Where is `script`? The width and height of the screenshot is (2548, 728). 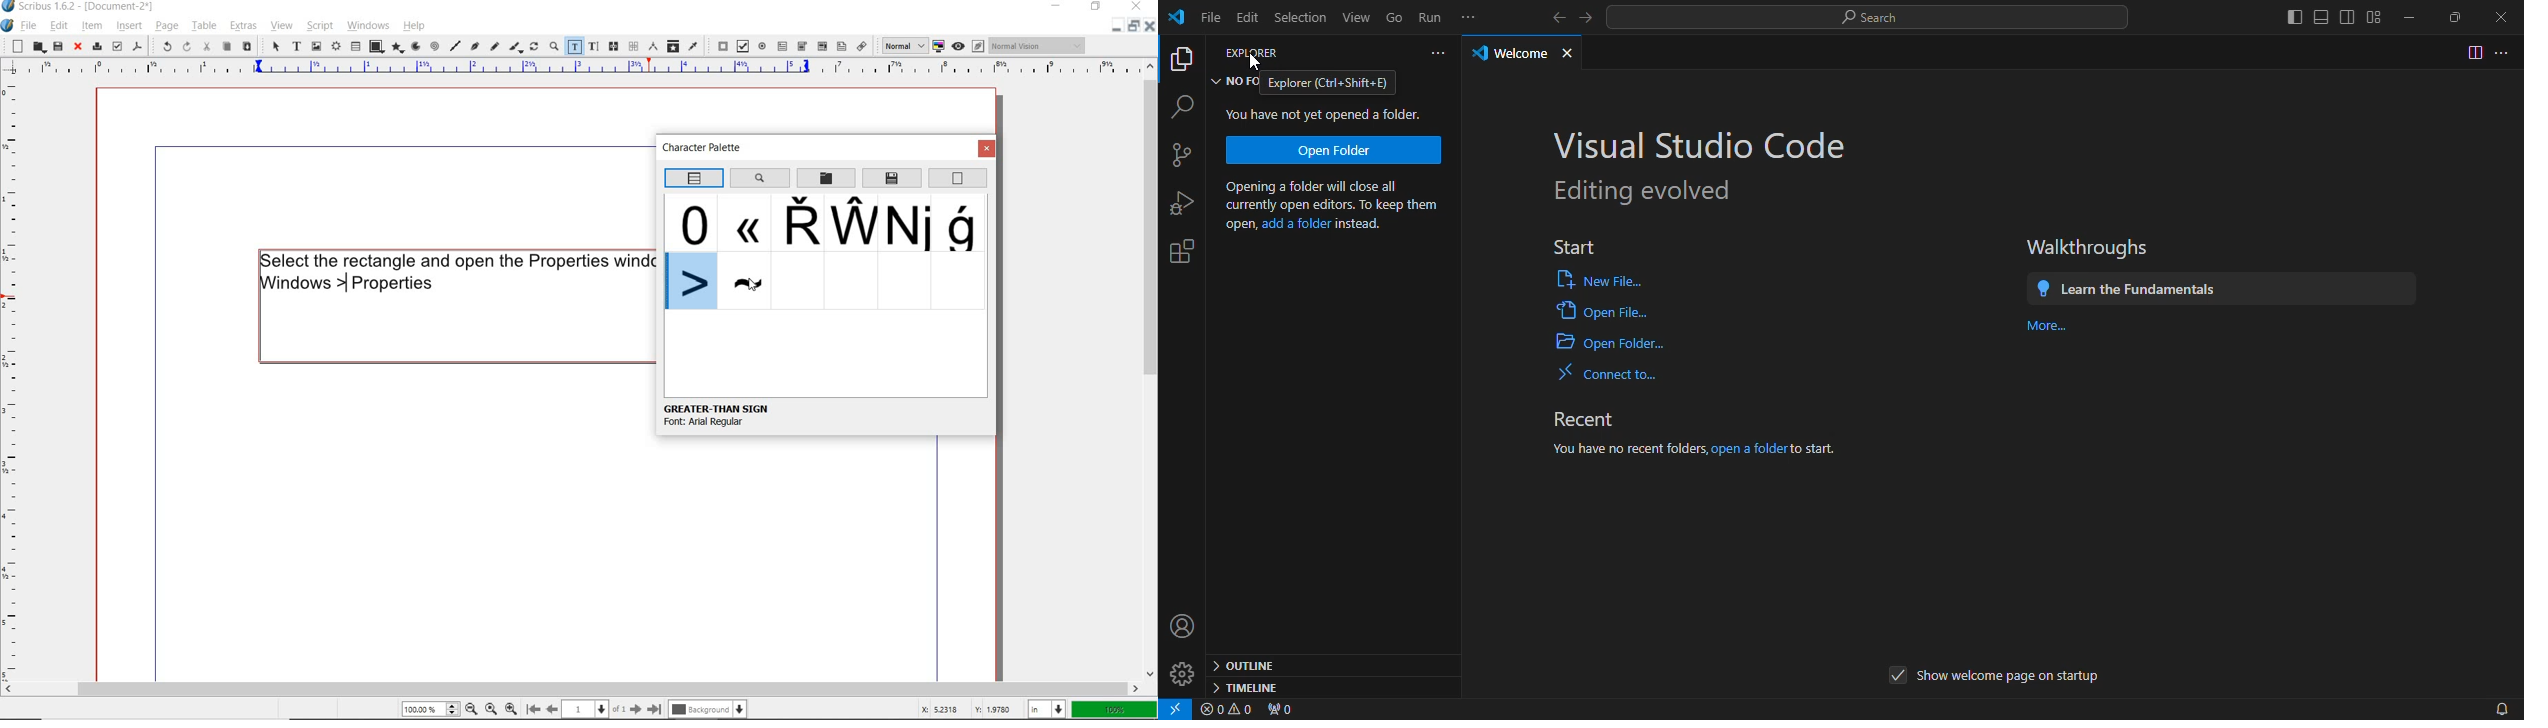
script is located at coordinates (318, 26).